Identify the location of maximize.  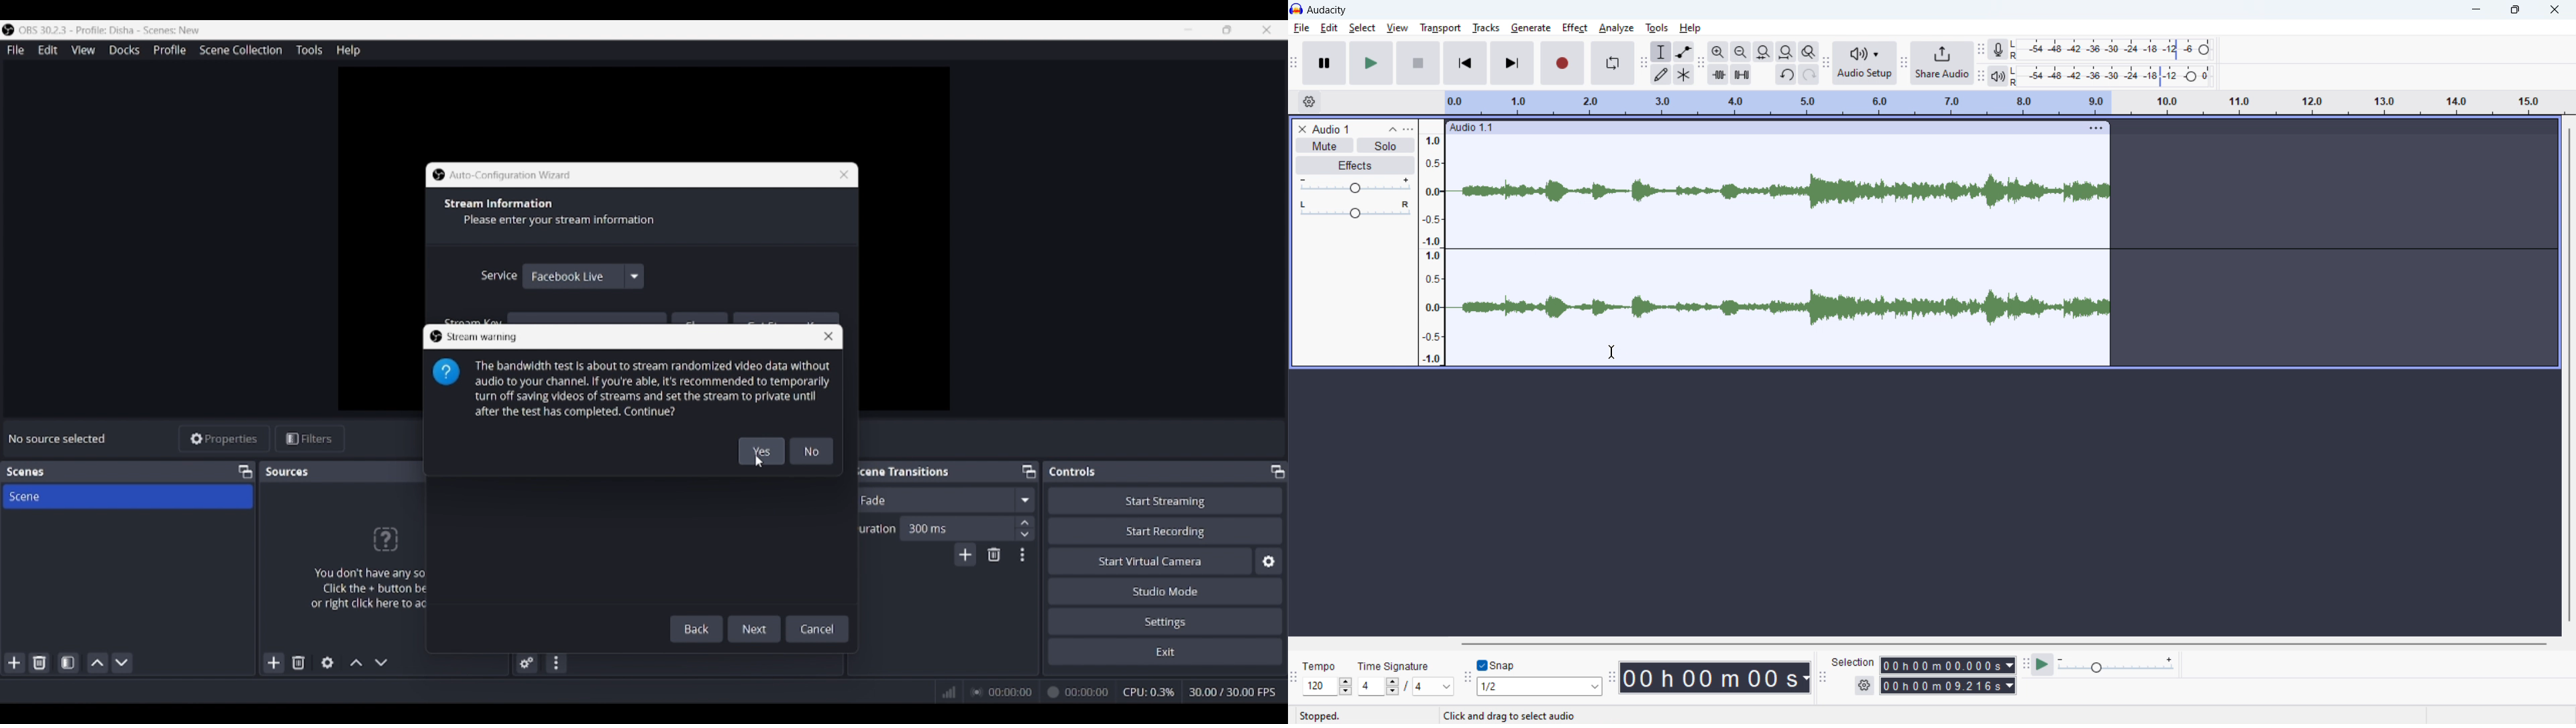
(2514, 10).